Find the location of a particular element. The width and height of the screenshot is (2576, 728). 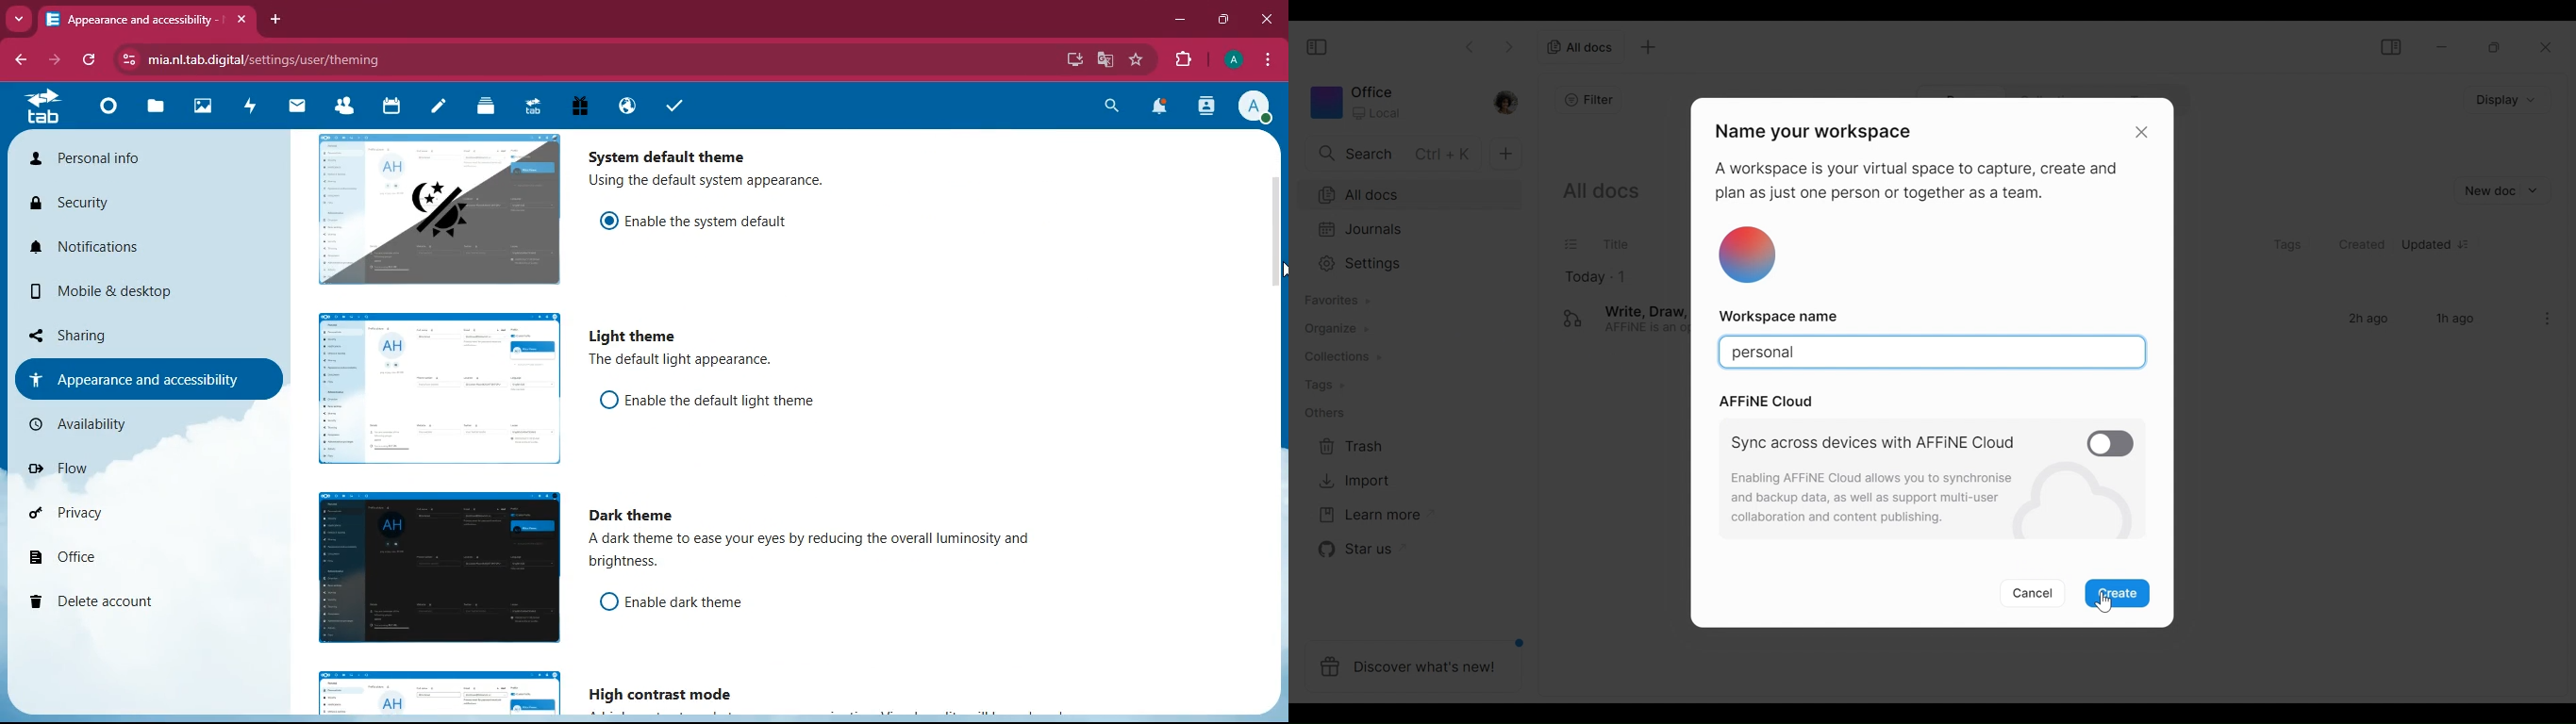

close tab is located at coordinates (241, 20).